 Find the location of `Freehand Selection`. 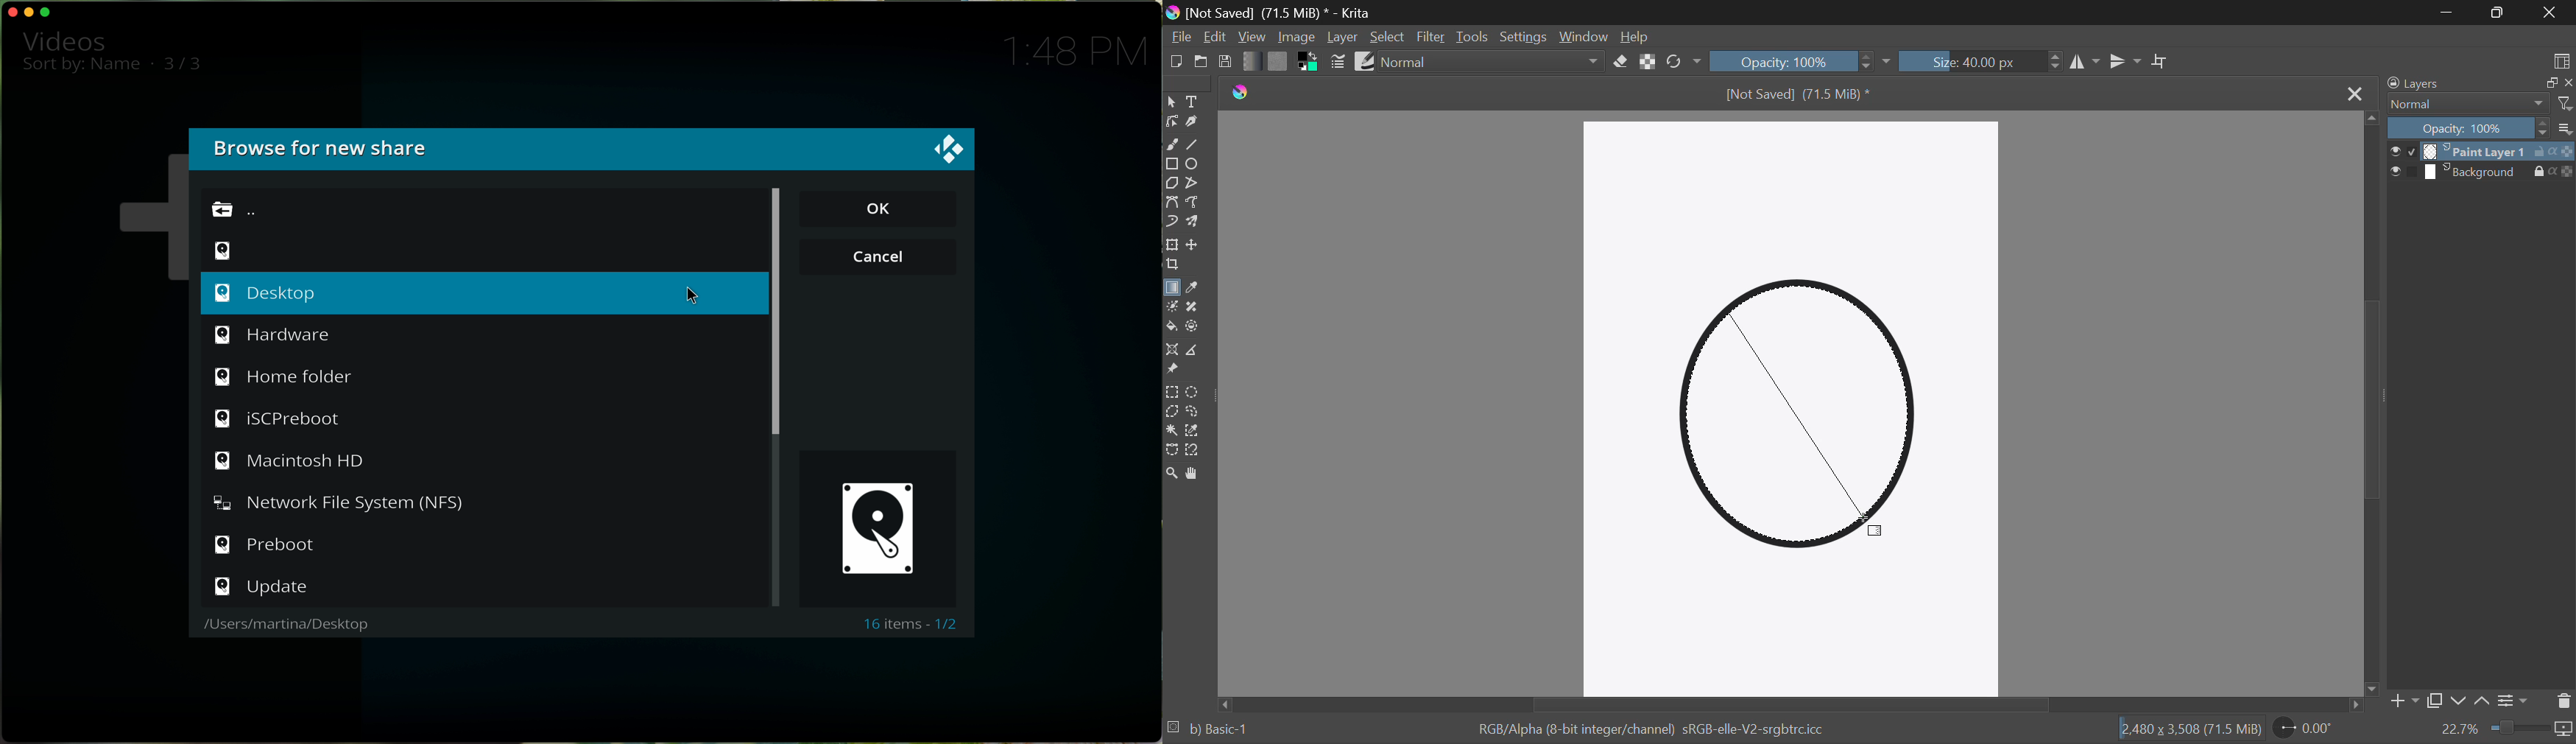

Freehand Selection is located at coordinates (1196, 410).